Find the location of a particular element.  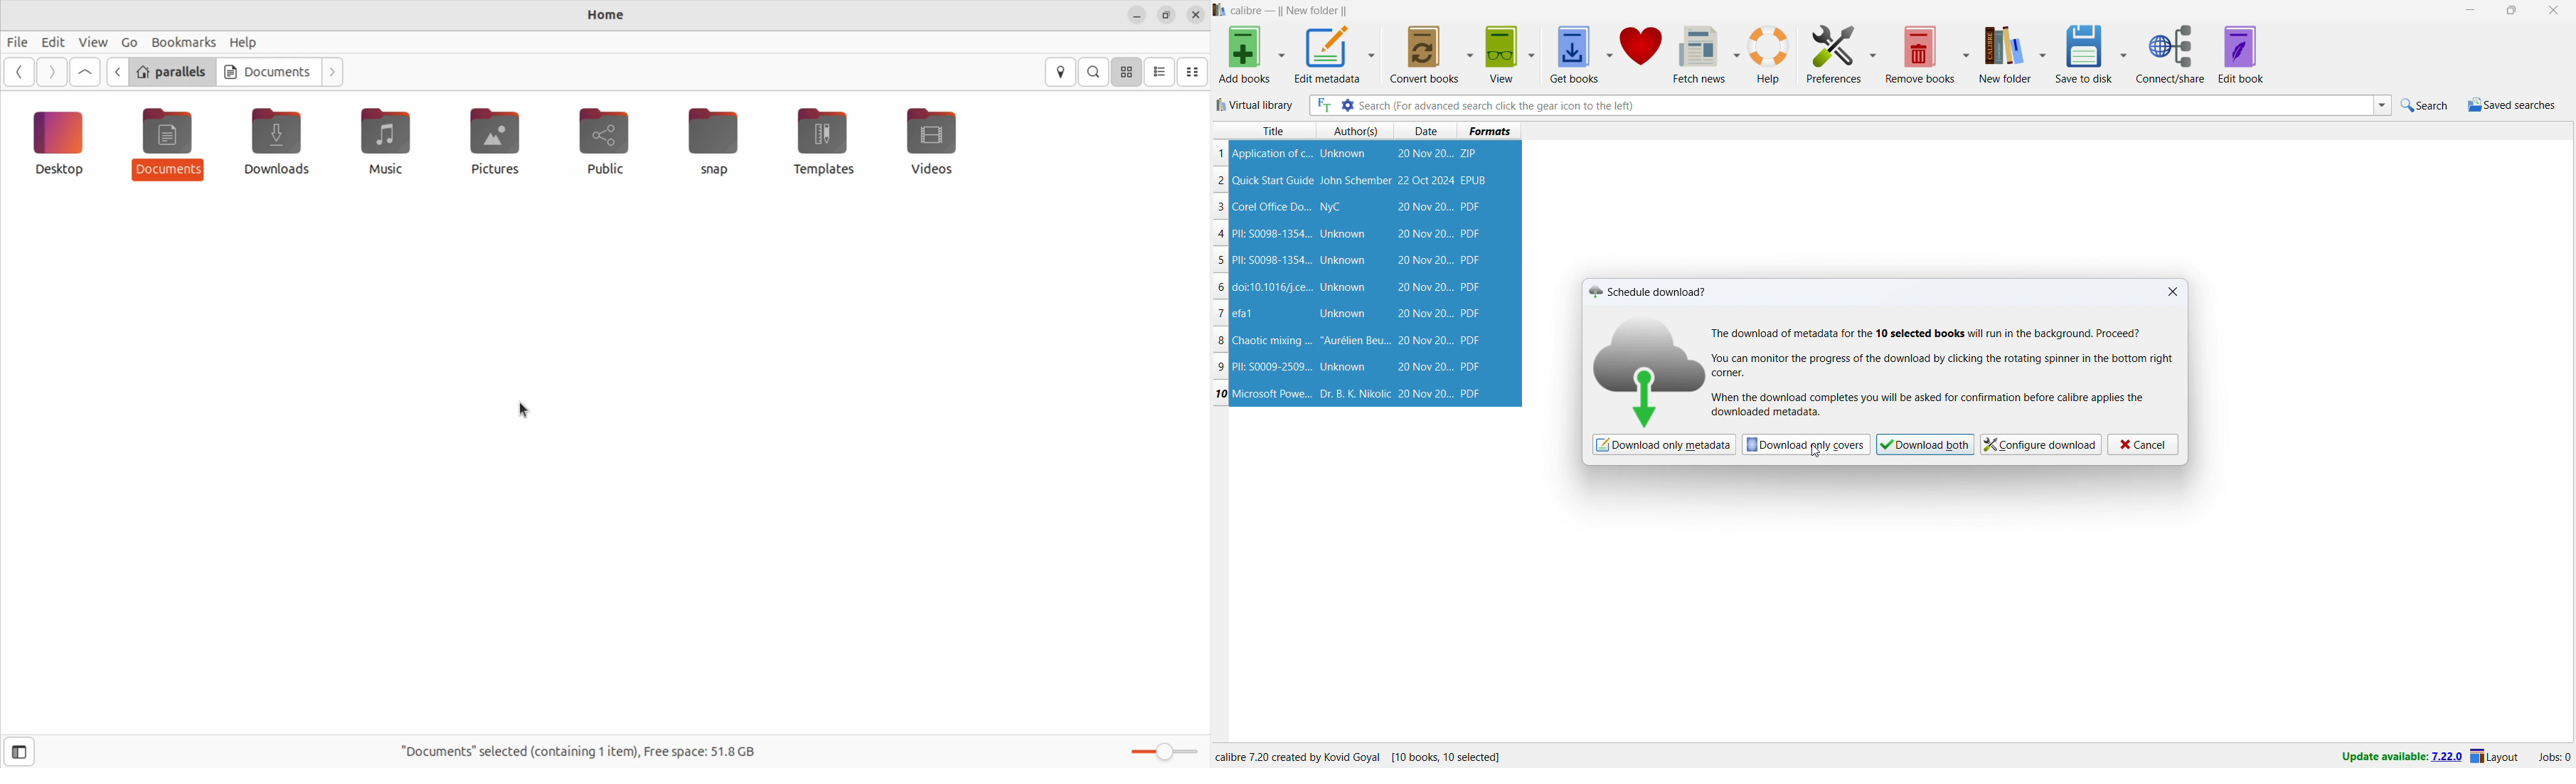

edit book is located at coordinates (2242, 54).